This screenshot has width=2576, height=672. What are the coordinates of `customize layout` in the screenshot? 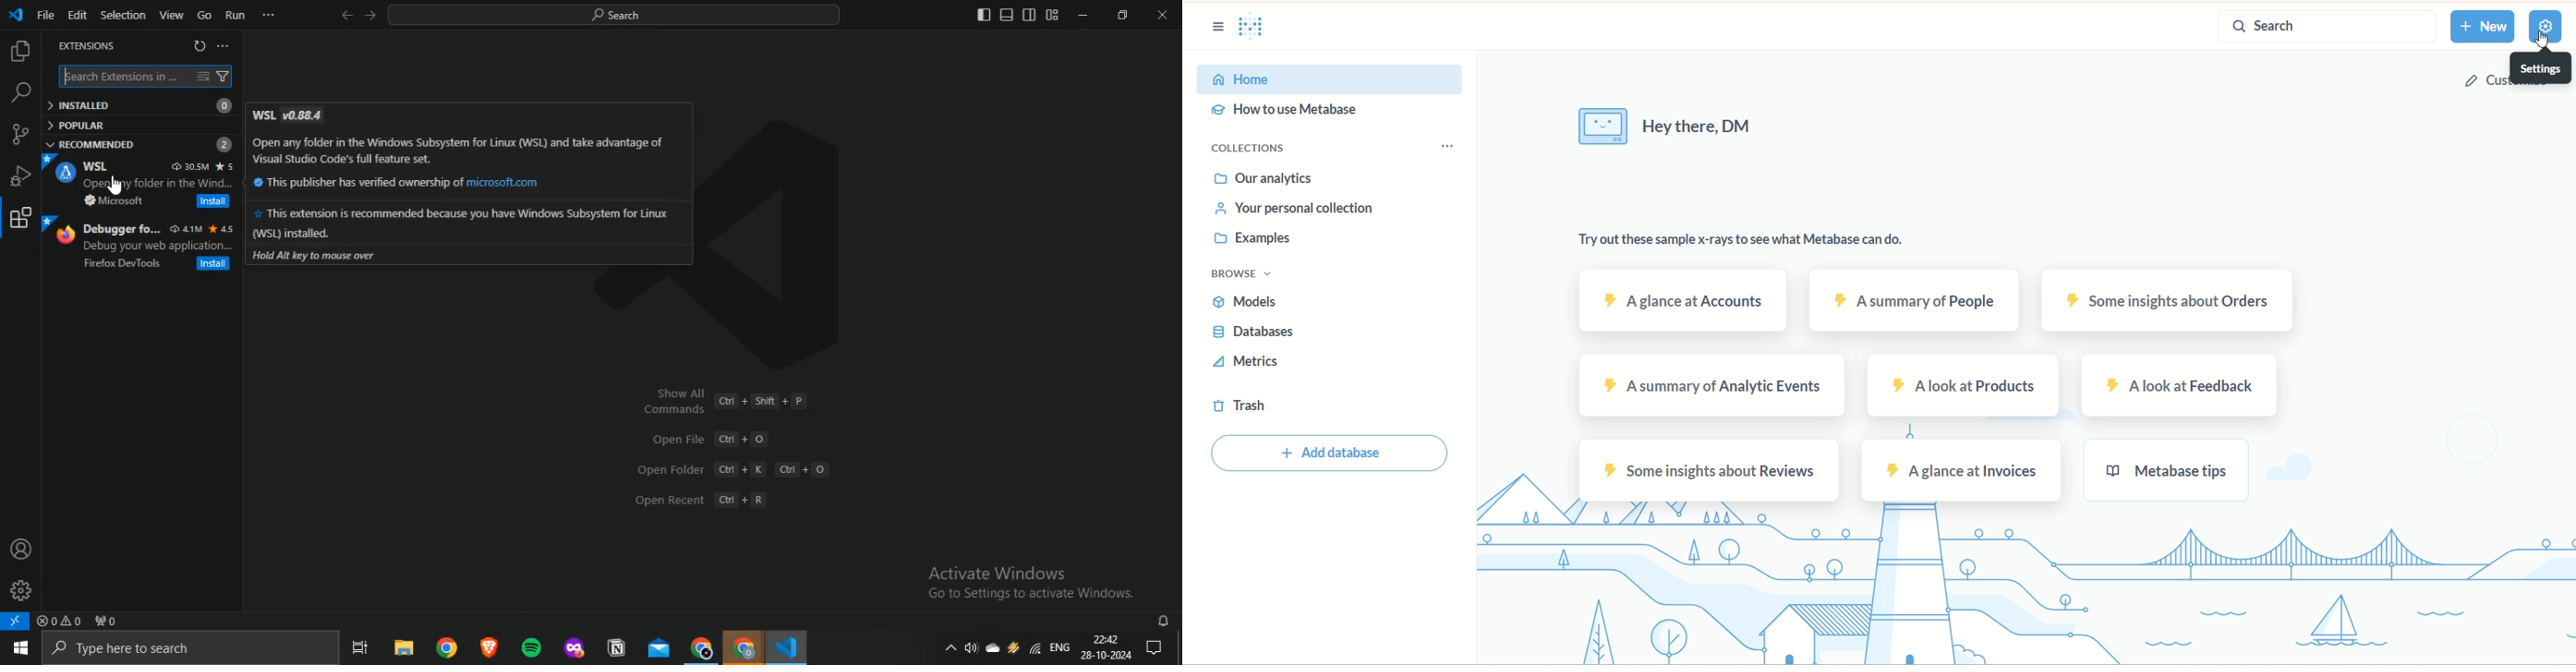 It's located at (1052, 15).